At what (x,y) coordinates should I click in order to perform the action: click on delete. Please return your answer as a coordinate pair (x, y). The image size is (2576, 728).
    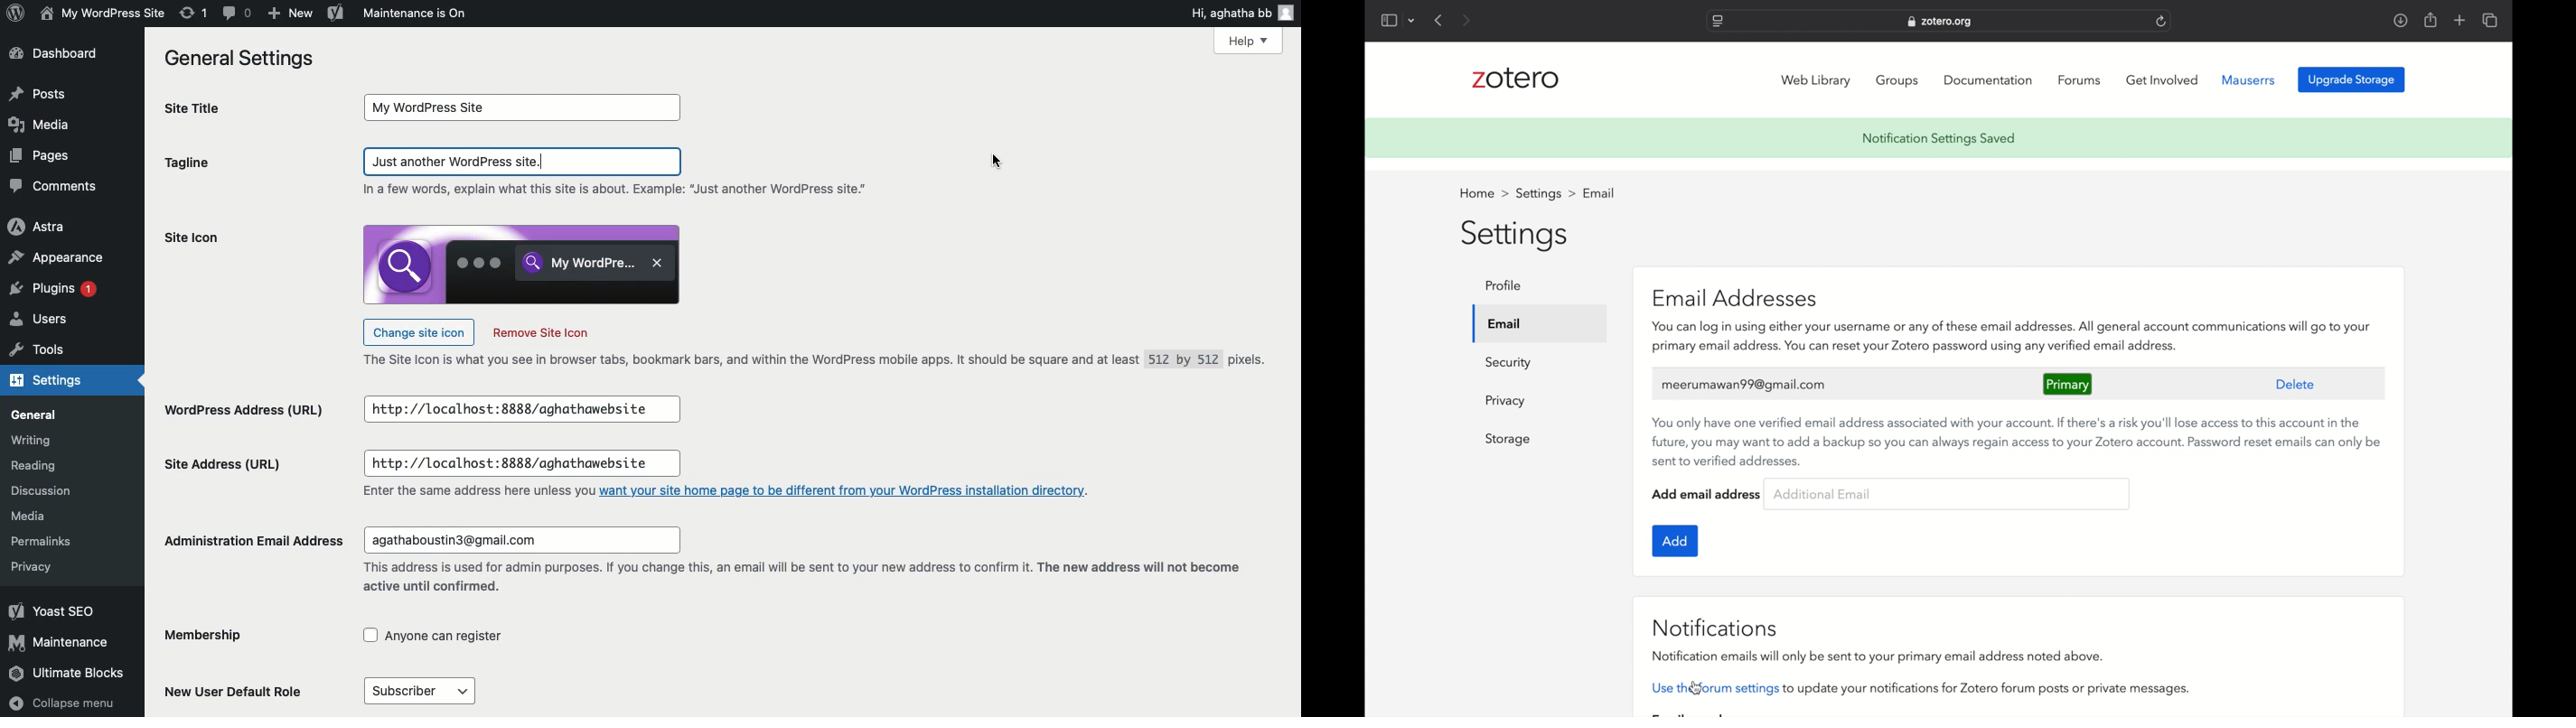
    Looking at the image, I should click on (2296, 384).